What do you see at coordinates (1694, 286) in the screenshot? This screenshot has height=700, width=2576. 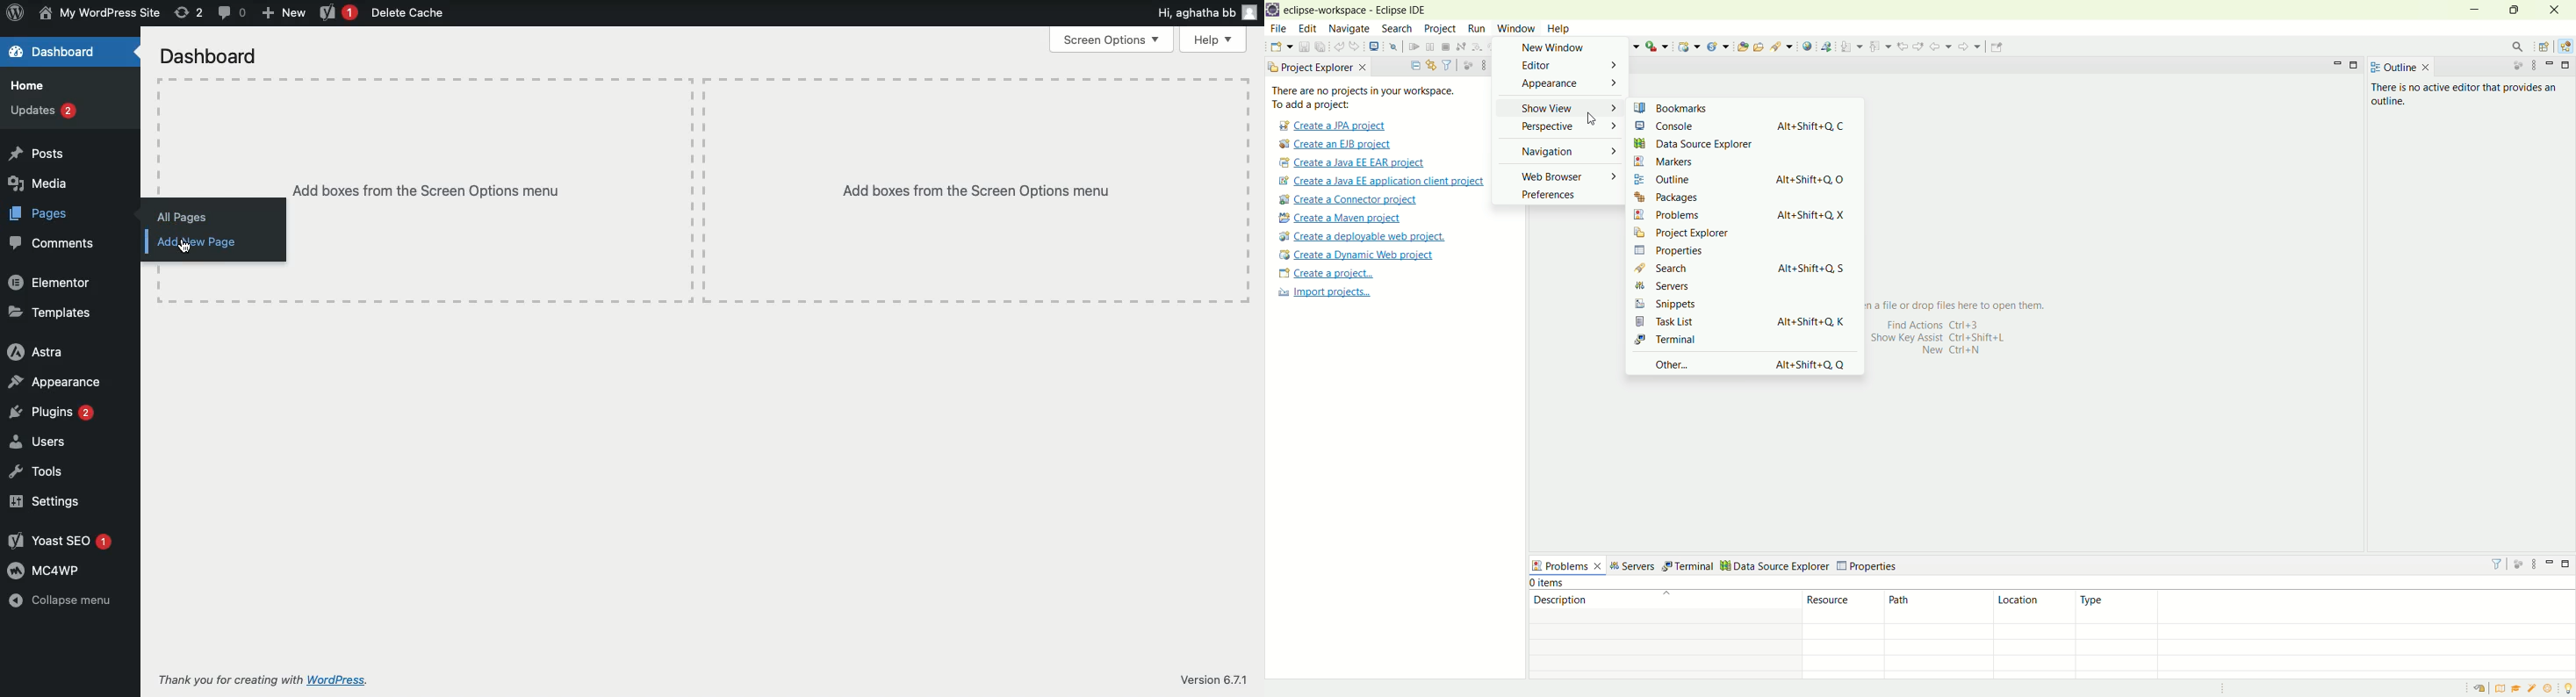 I see `servers` at bounding box center [1694, 286].